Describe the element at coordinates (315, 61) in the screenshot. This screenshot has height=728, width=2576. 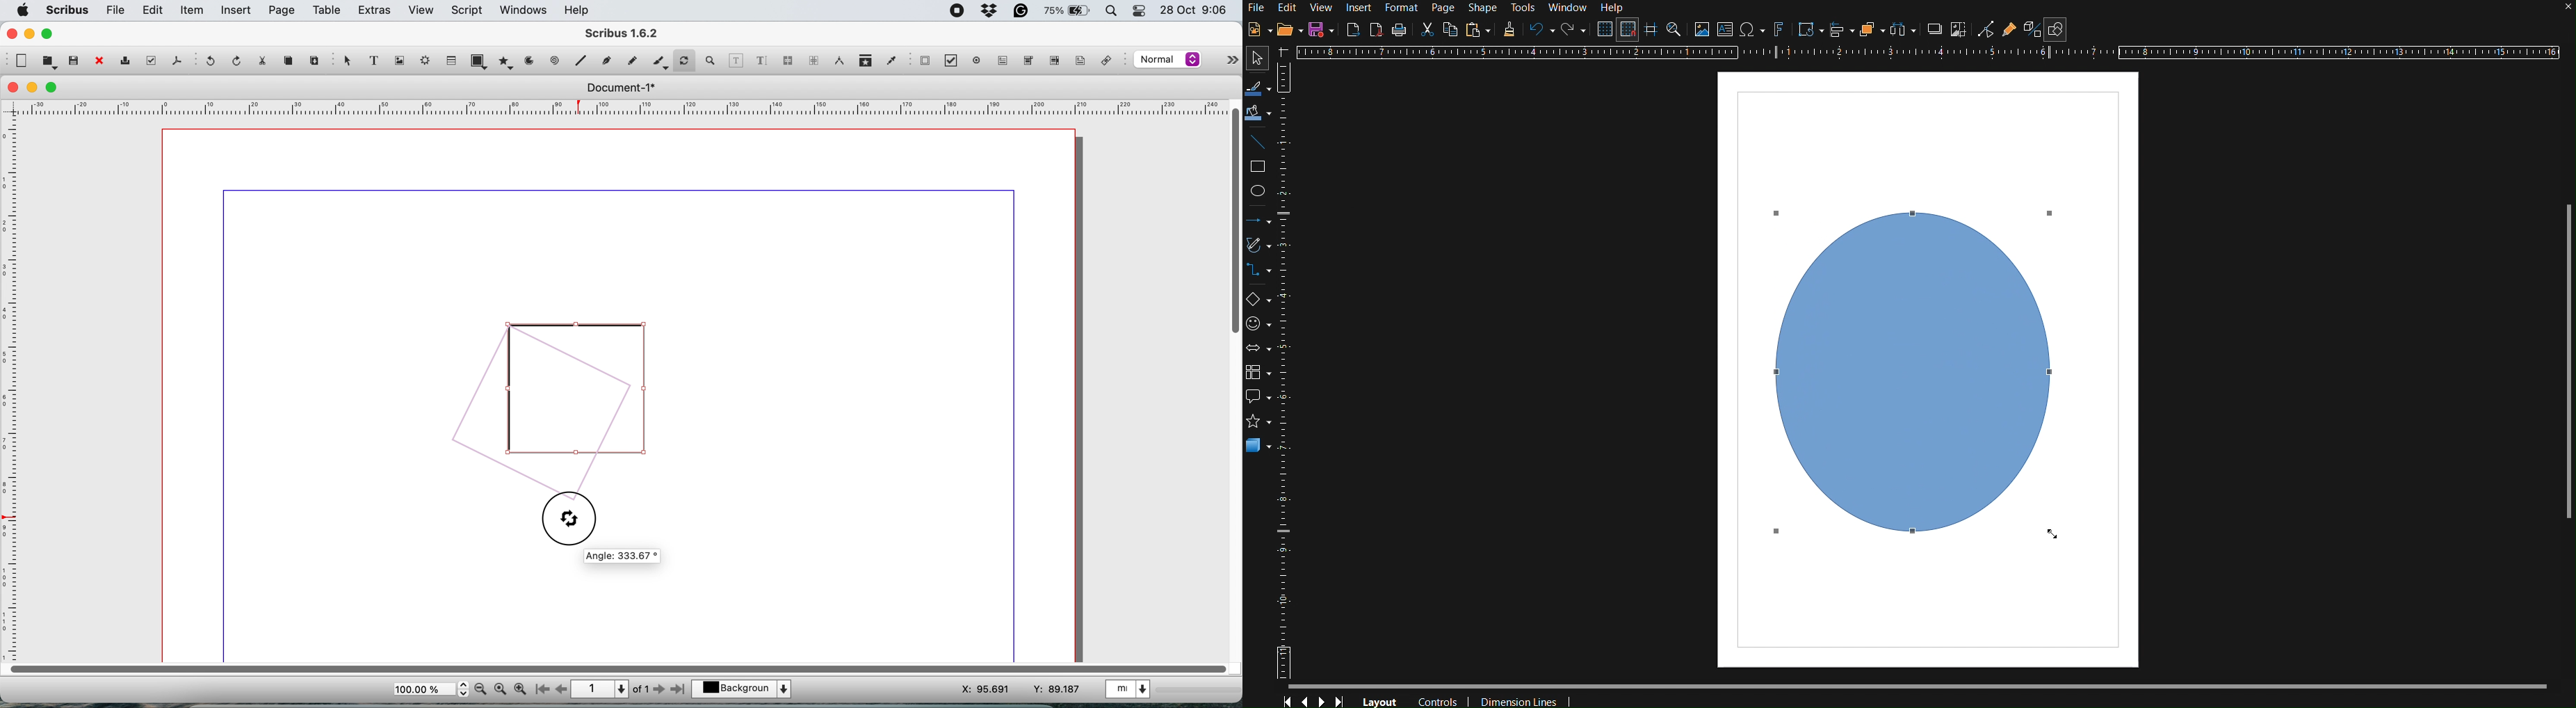
I see `paste` at that location.